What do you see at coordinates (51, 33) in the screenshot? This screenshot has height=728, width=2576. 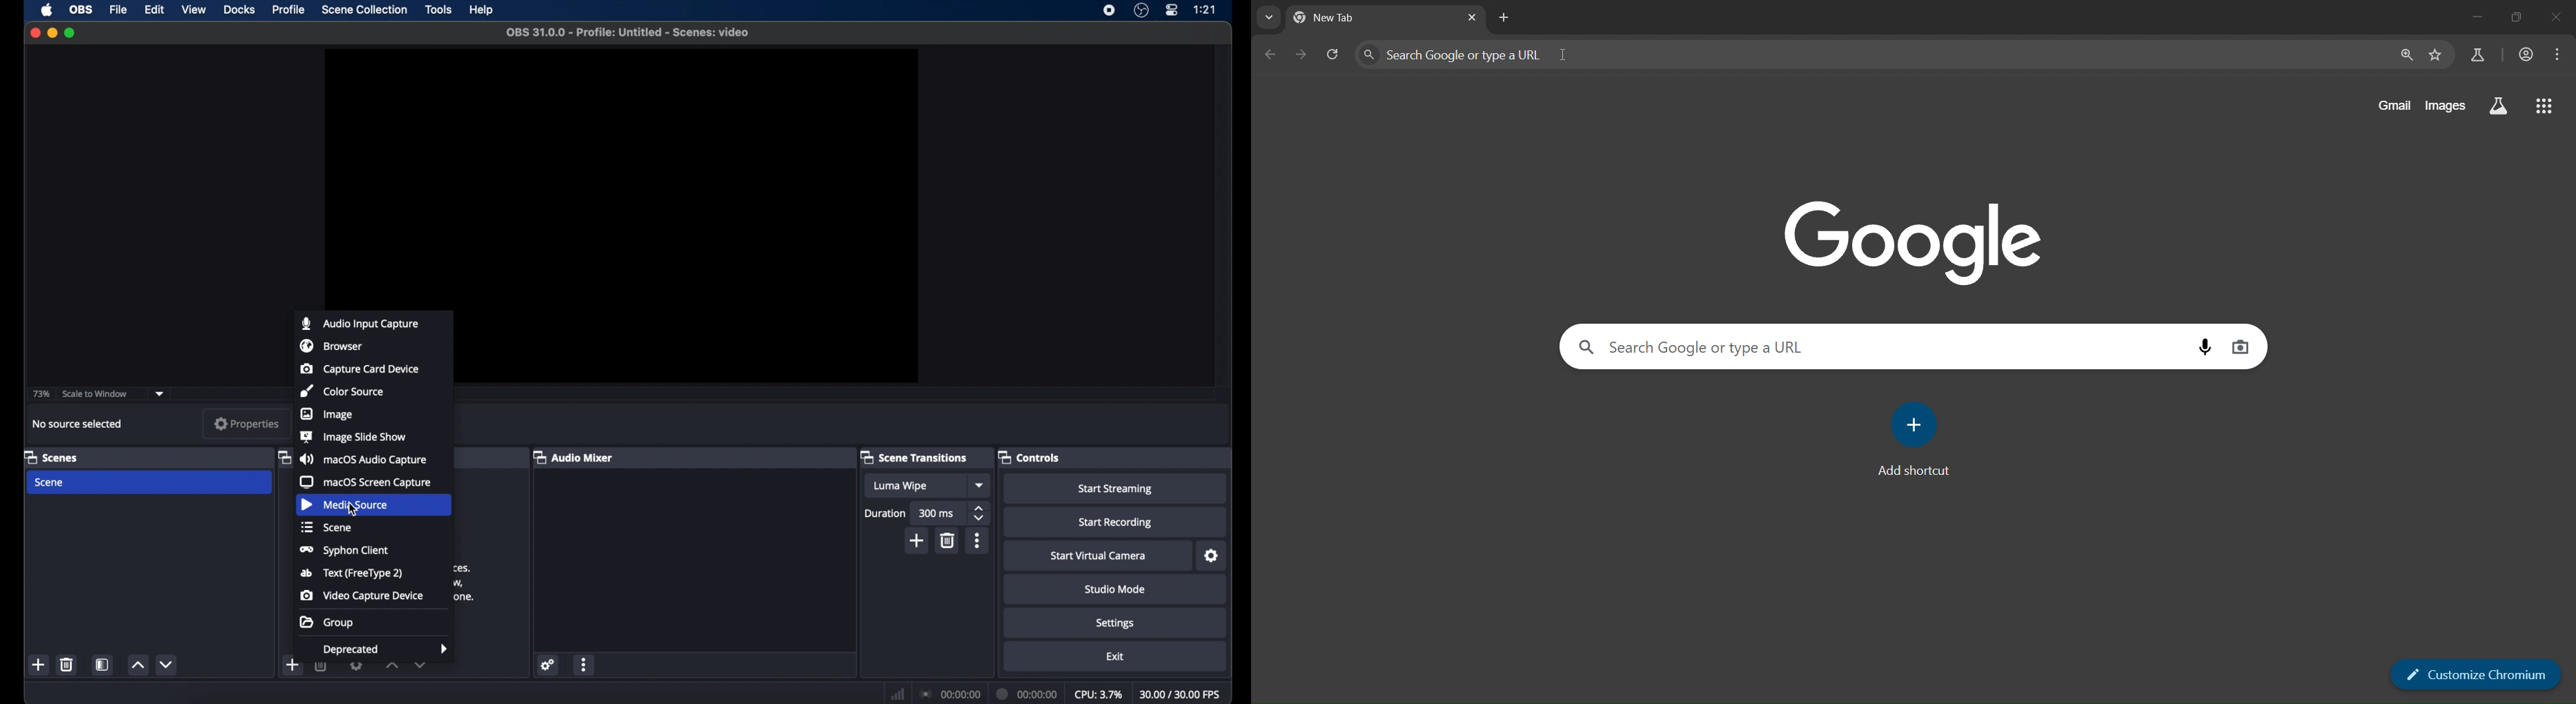 I see `minimize` at bounding box center [51, 33].